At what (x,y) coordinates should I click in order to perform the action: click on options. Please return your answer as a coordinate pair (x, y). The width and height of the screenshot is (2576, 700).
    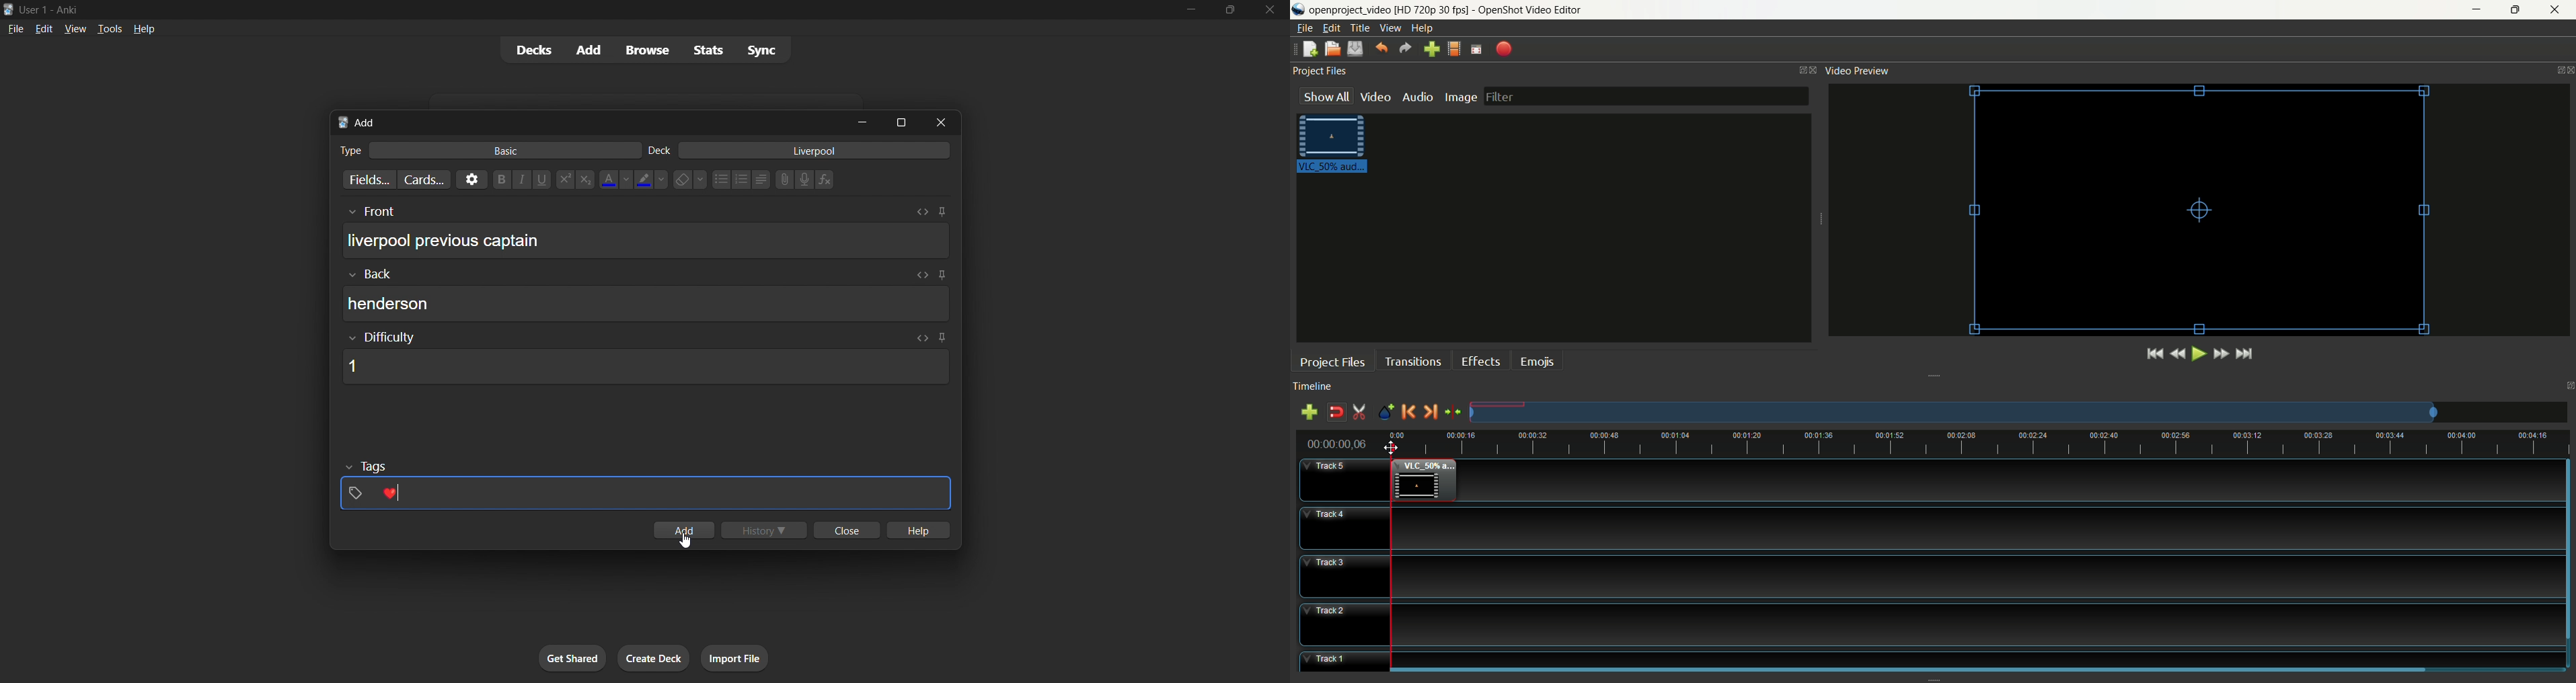
    Looking at the image, I should click on (469, 179).